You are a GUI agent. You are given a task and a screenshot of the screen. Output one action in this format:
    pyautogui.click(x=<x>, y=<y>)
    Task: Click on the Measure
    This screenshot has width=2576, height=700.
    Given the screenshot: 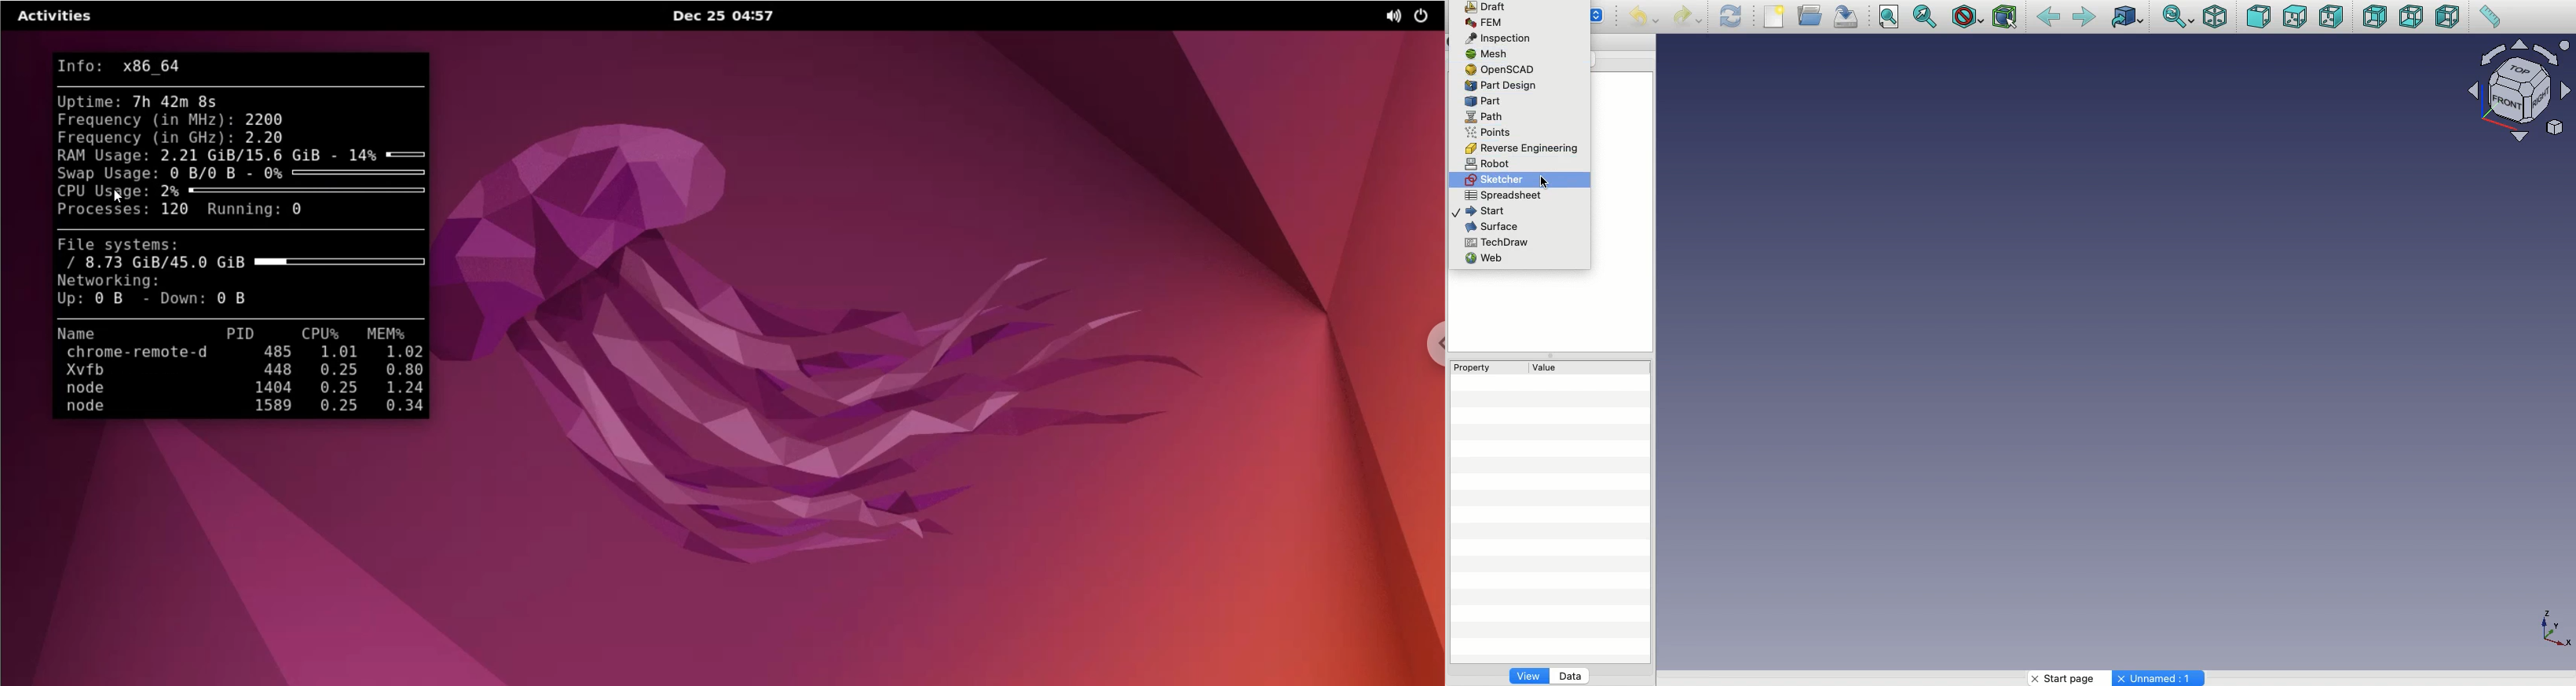 What is the action you would take?
    pyautogui.click(x=2488, y=18)
    